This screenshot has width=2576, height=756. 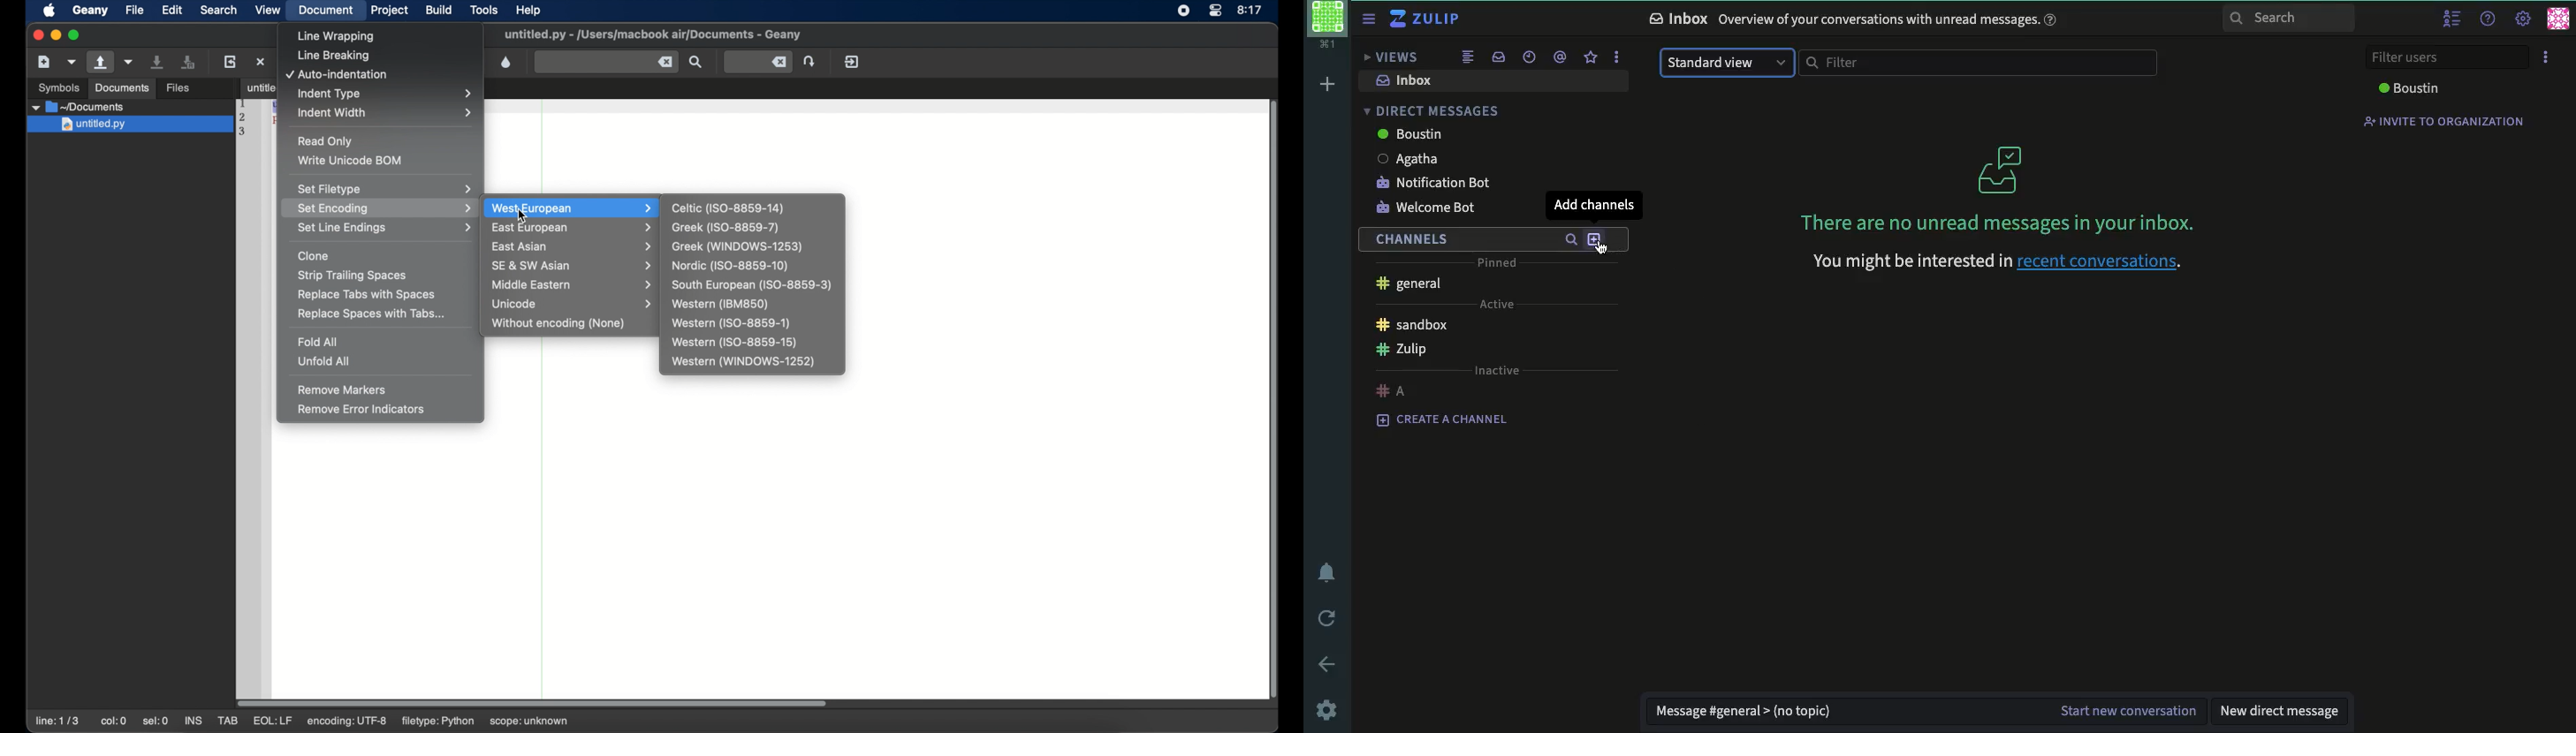 I want to click on minimize, so click(x=56, y=35).